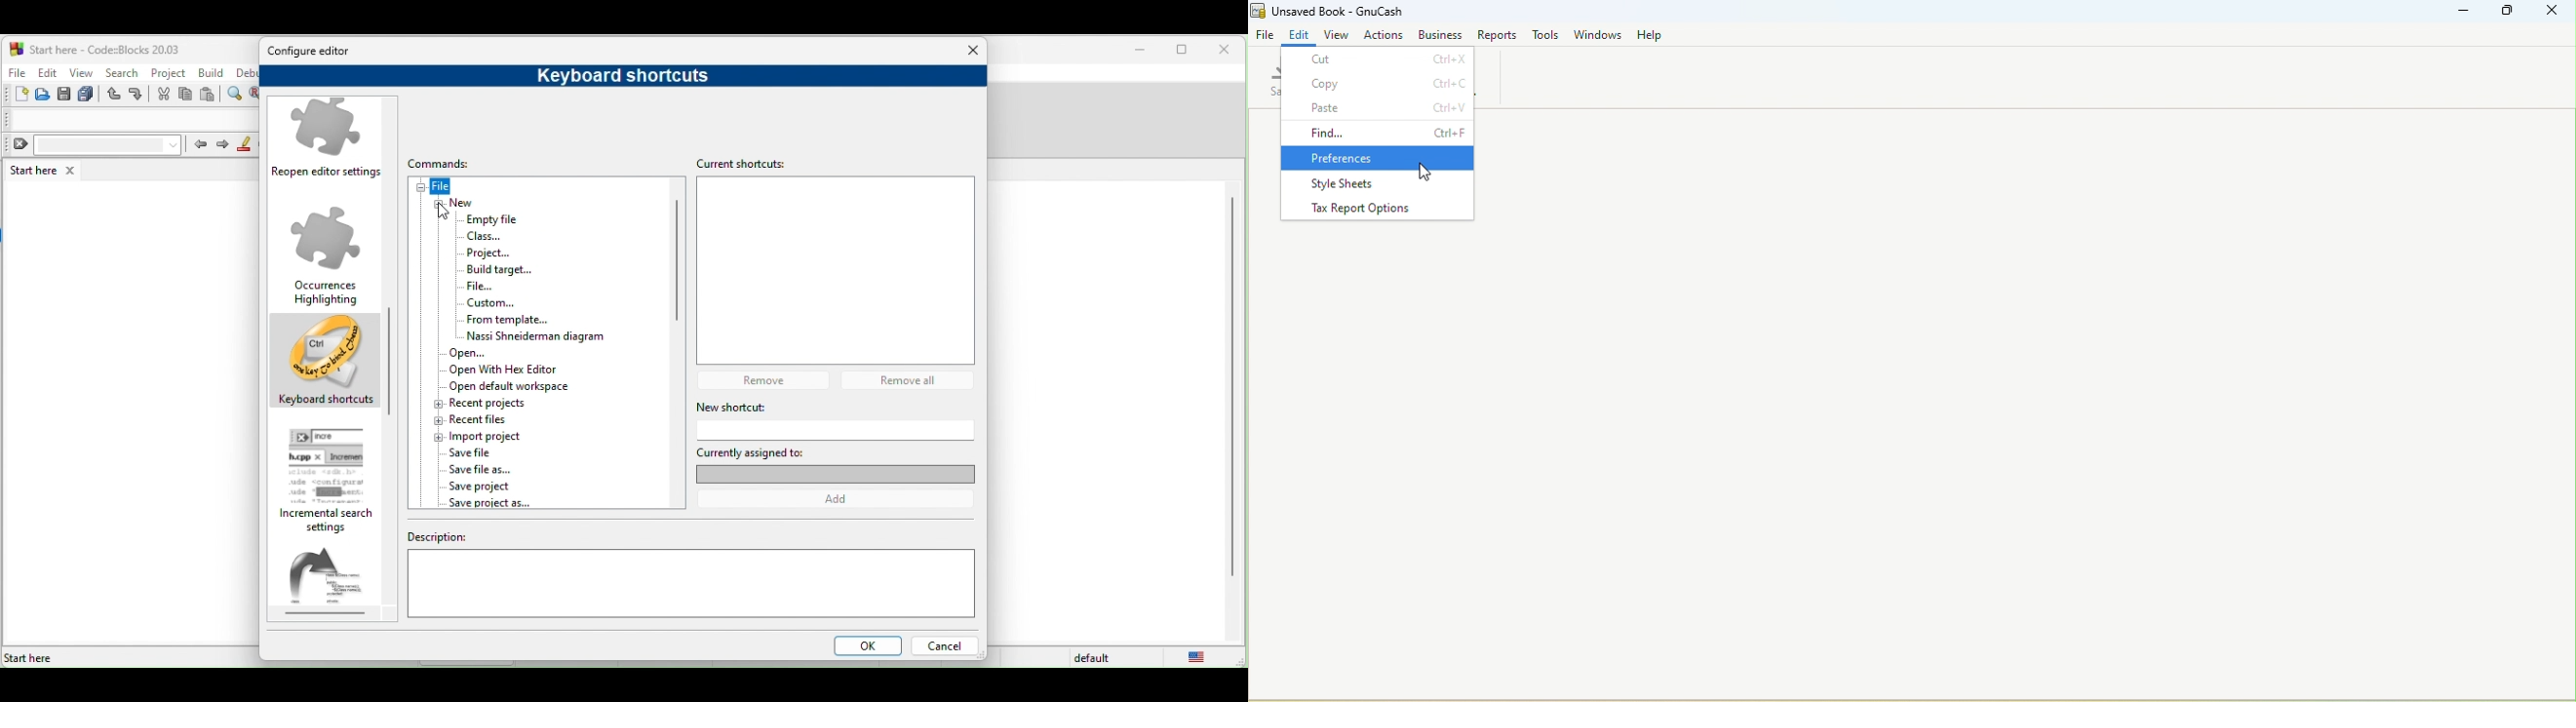  What do you see at coordinates (94, 145) in the screenshot?
I see `clear` at bounding box center [94, 145].